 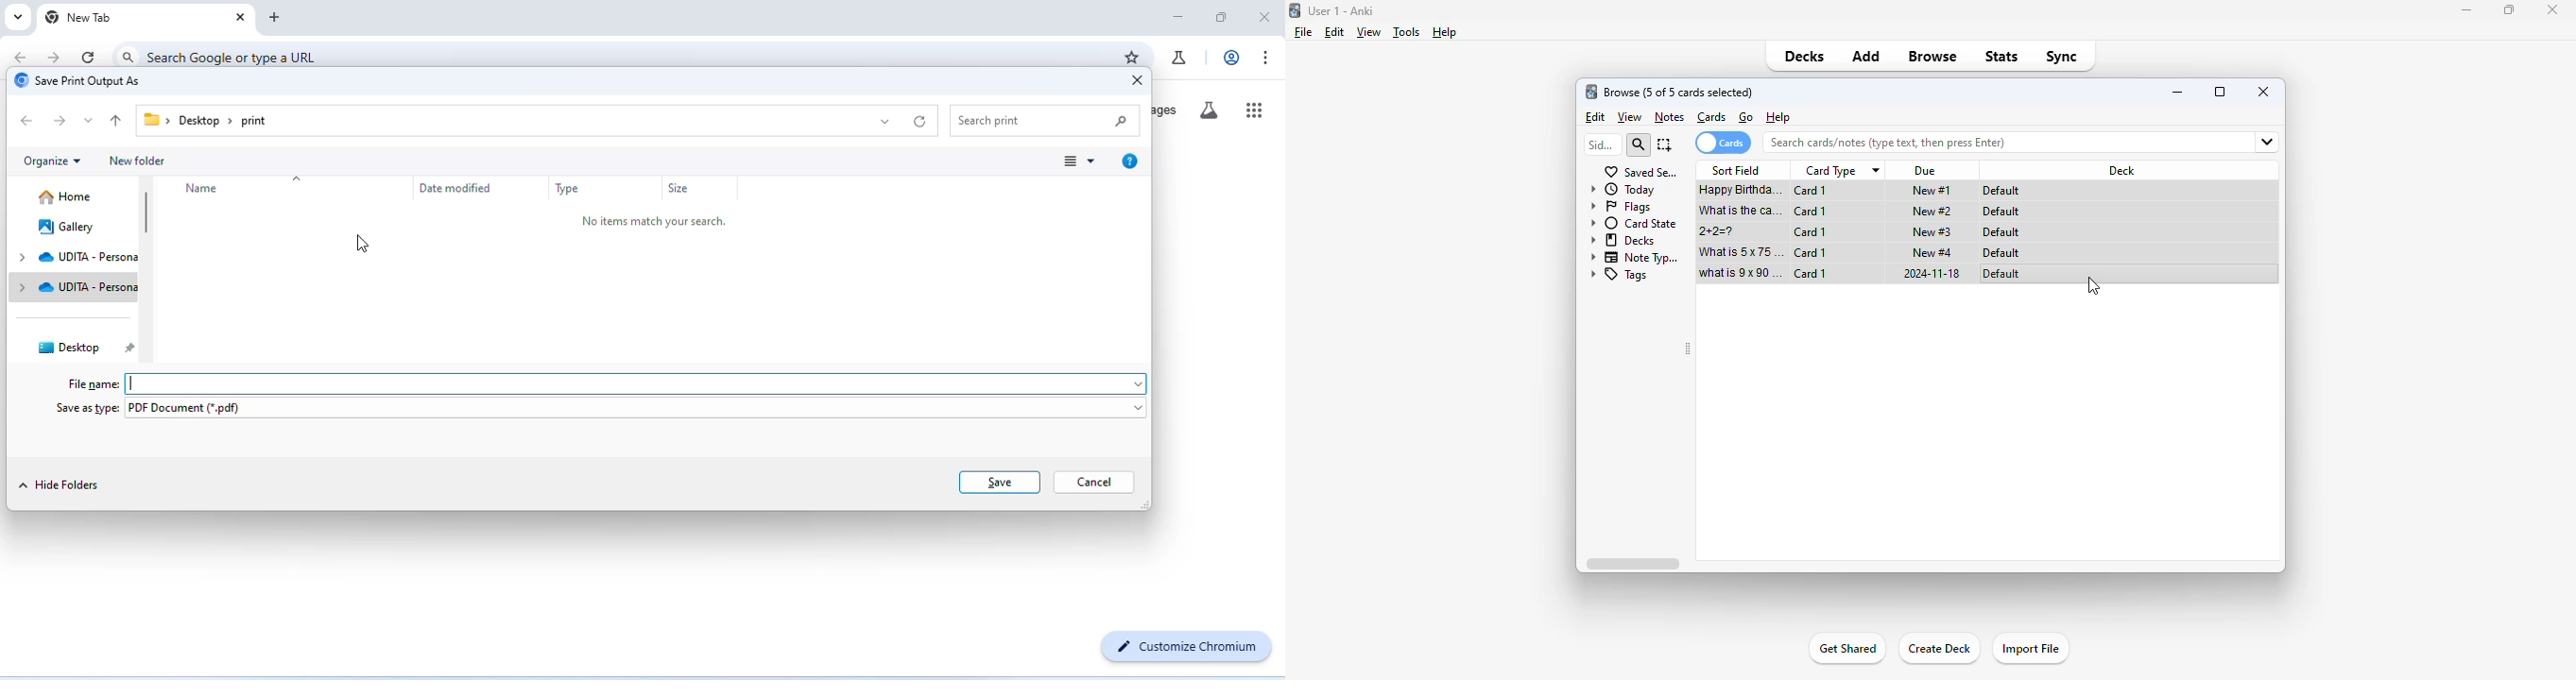 I want to click on sort field, so click(x=1736, y=170).